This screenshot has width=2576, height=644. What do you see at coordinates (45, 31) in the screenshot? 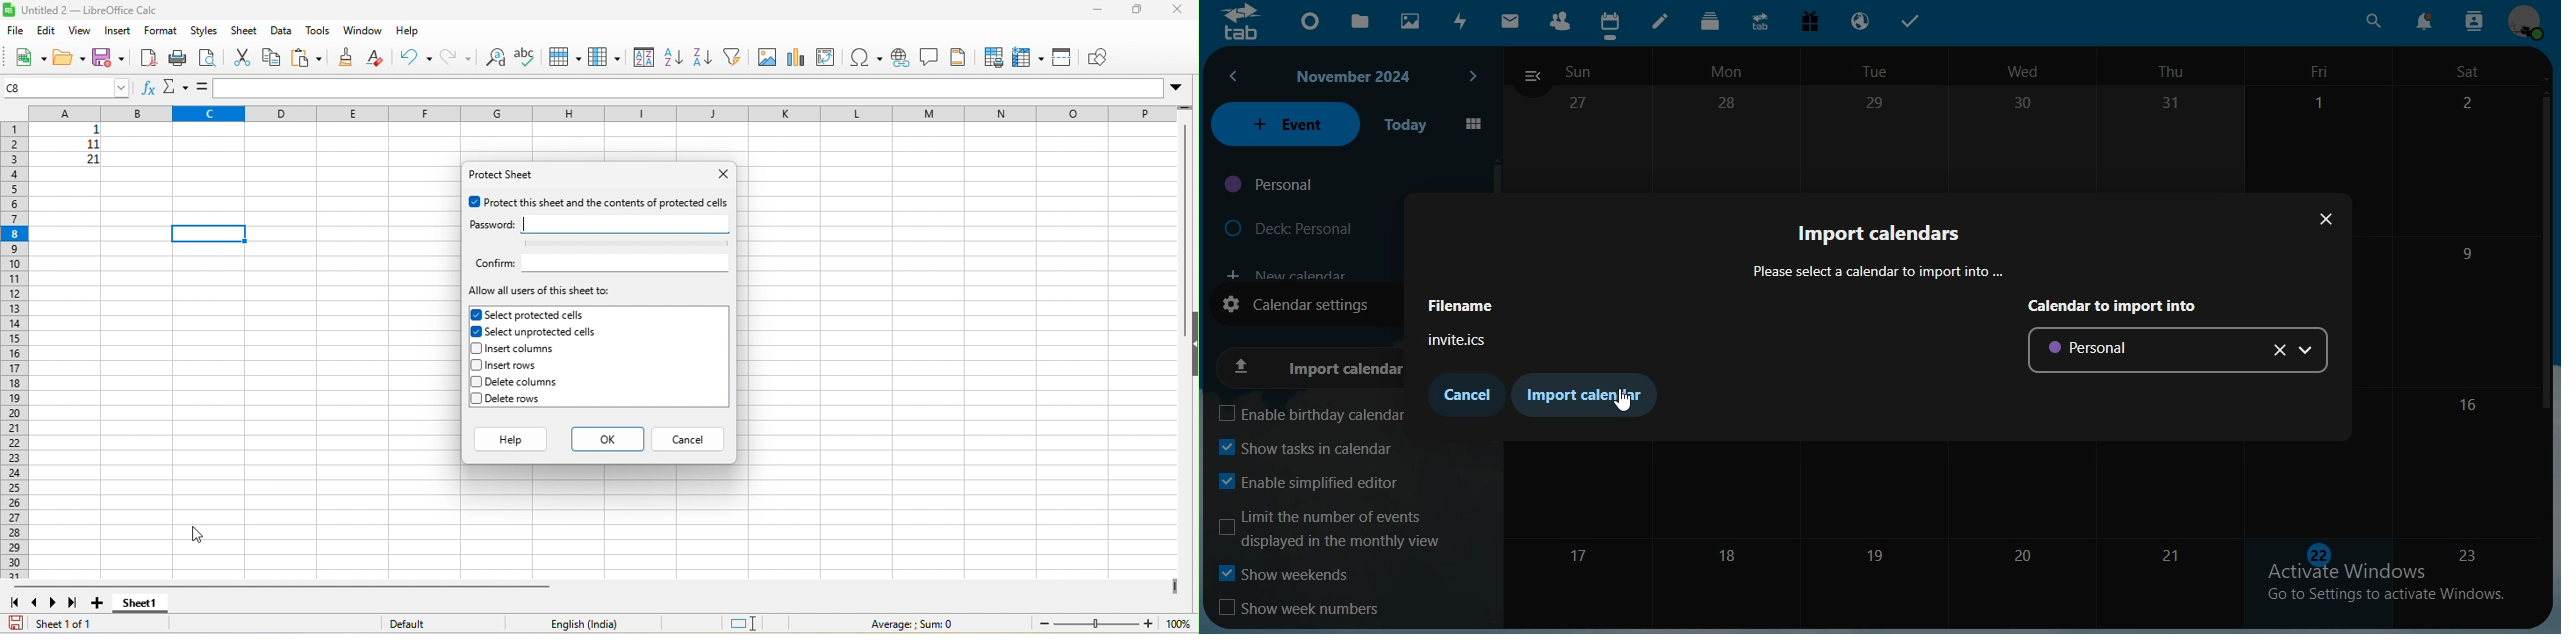
I see `edit` at bounding box center [45, 31].